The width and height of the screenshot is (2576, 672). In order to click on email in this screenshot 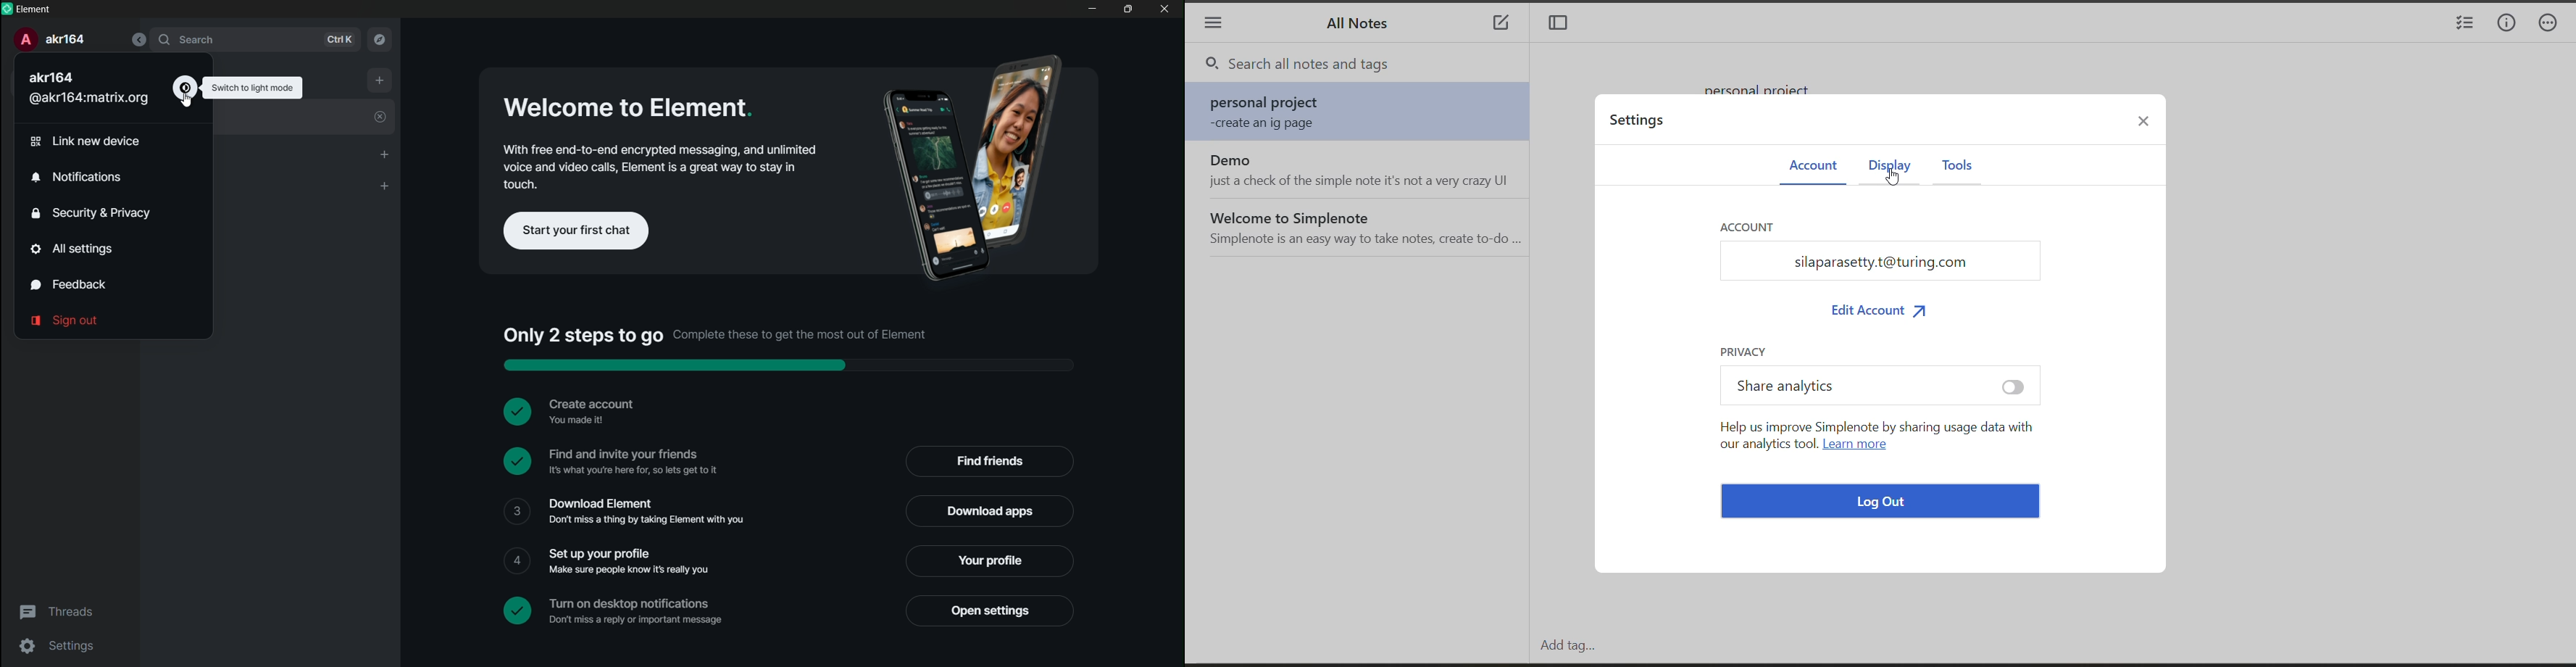, I will do `click(1885, 262)`.